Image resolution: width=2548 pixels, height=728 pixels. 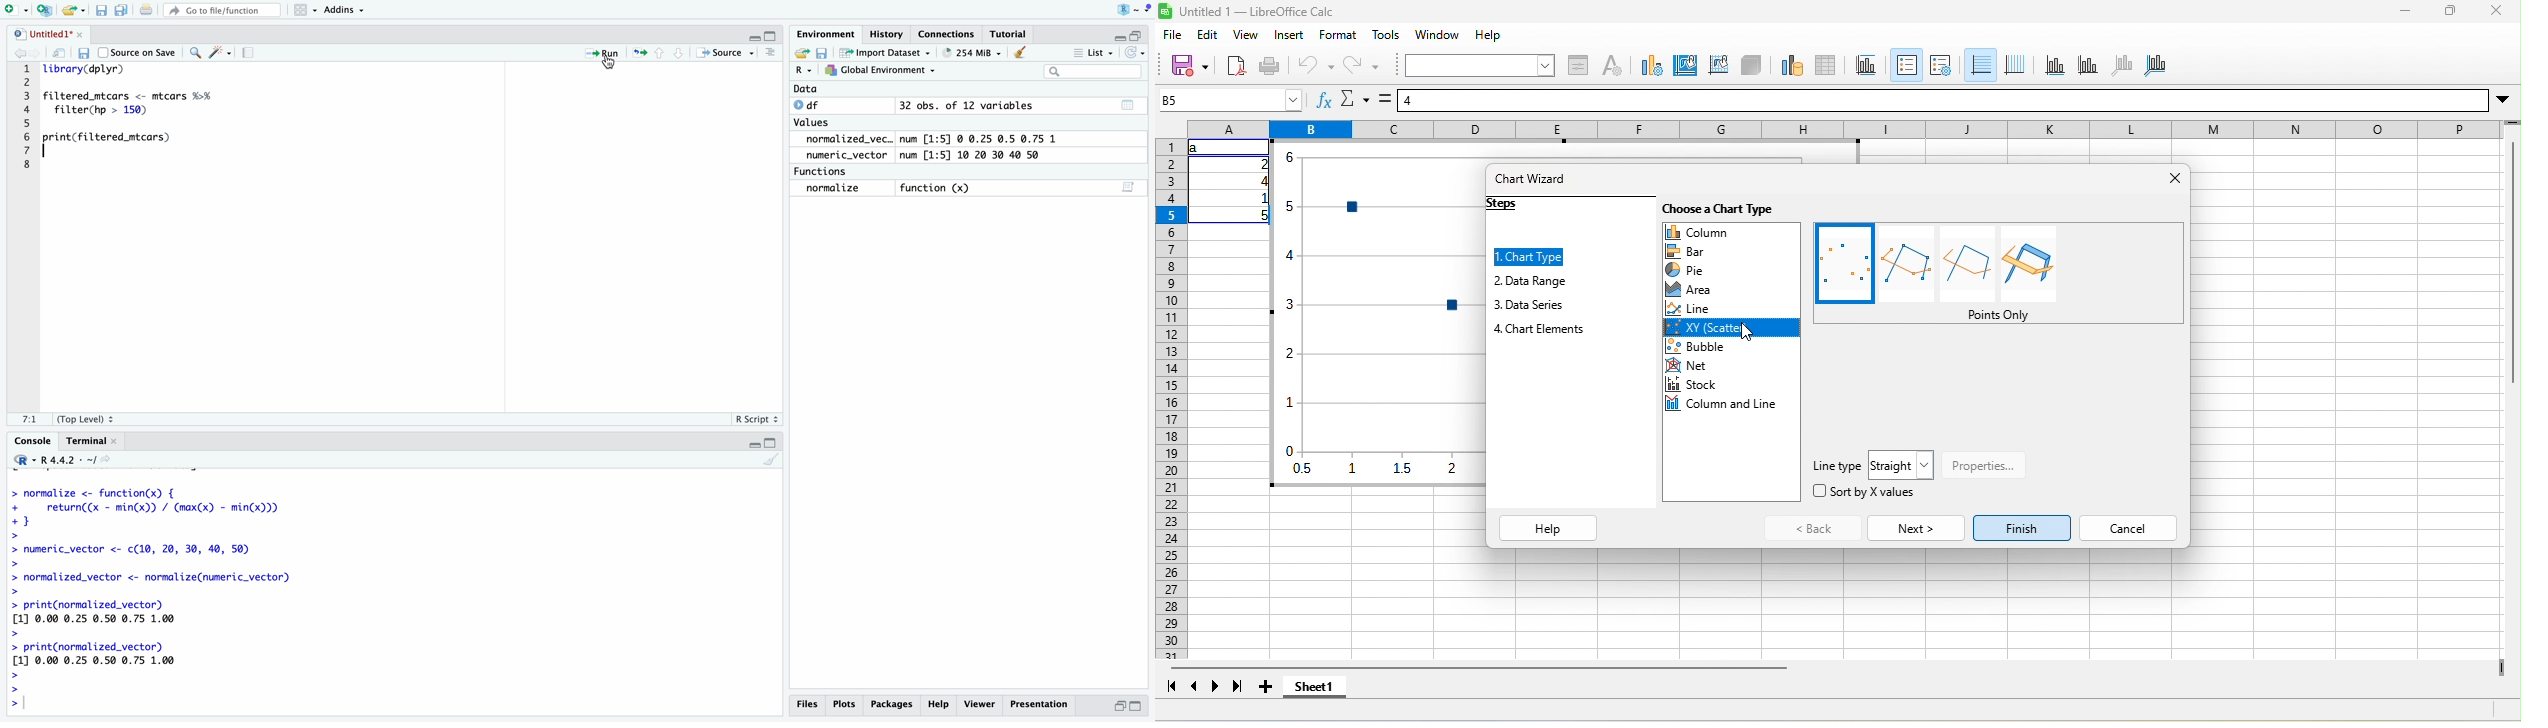 I want to click on properties, so click(x=1984, y=466).